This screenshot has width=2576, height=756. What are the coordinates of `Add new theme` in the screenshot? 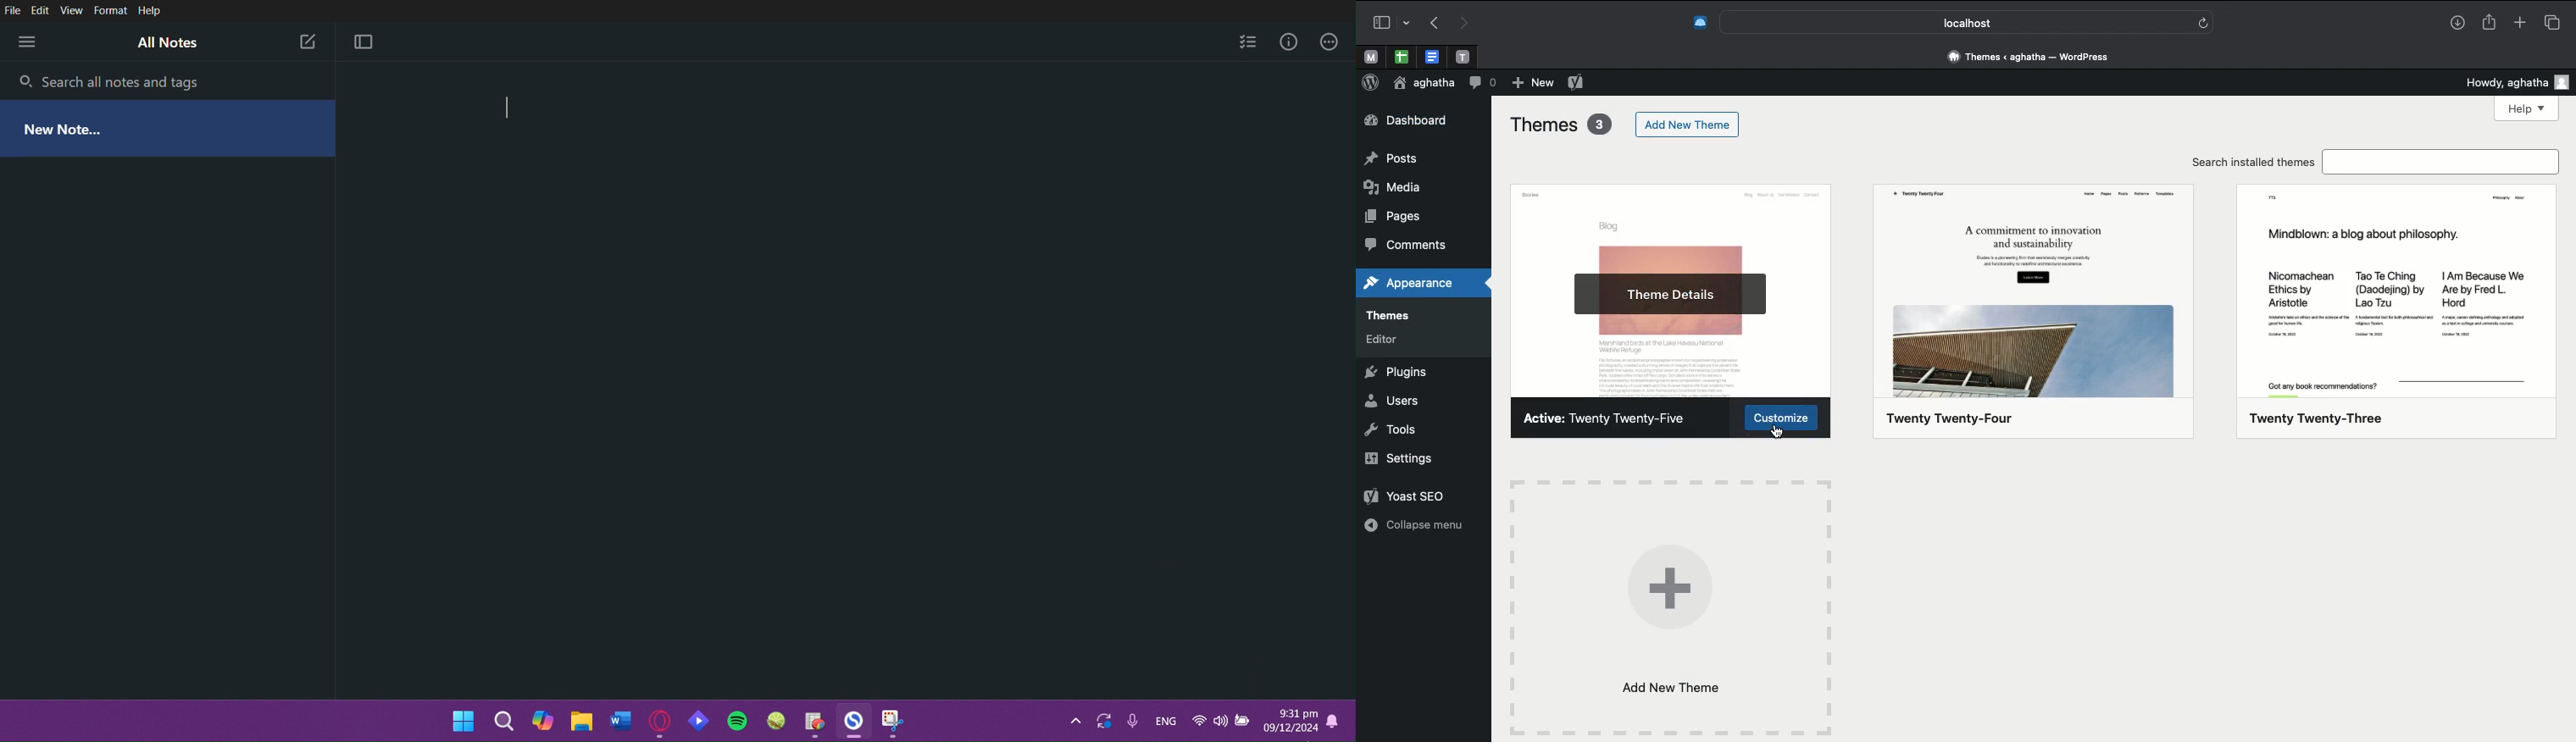 It's located at (1685, 125).